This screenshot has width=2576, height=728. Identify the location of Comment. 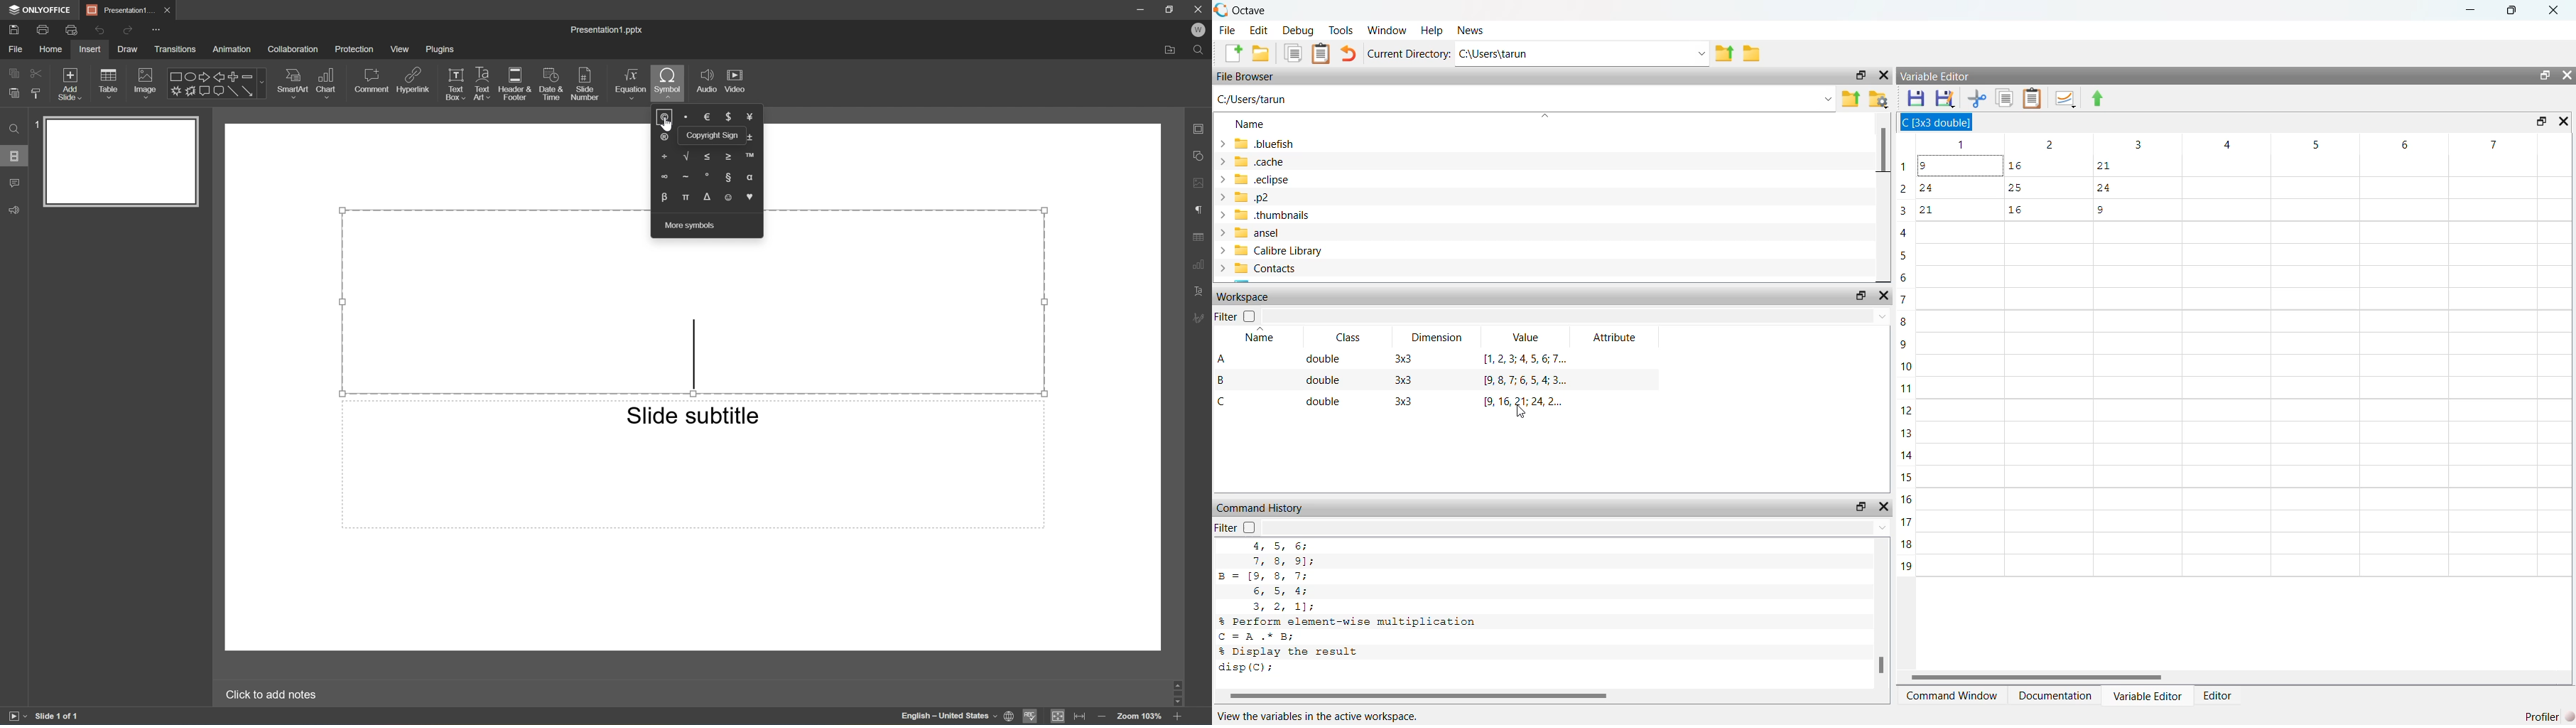
(373, 78).